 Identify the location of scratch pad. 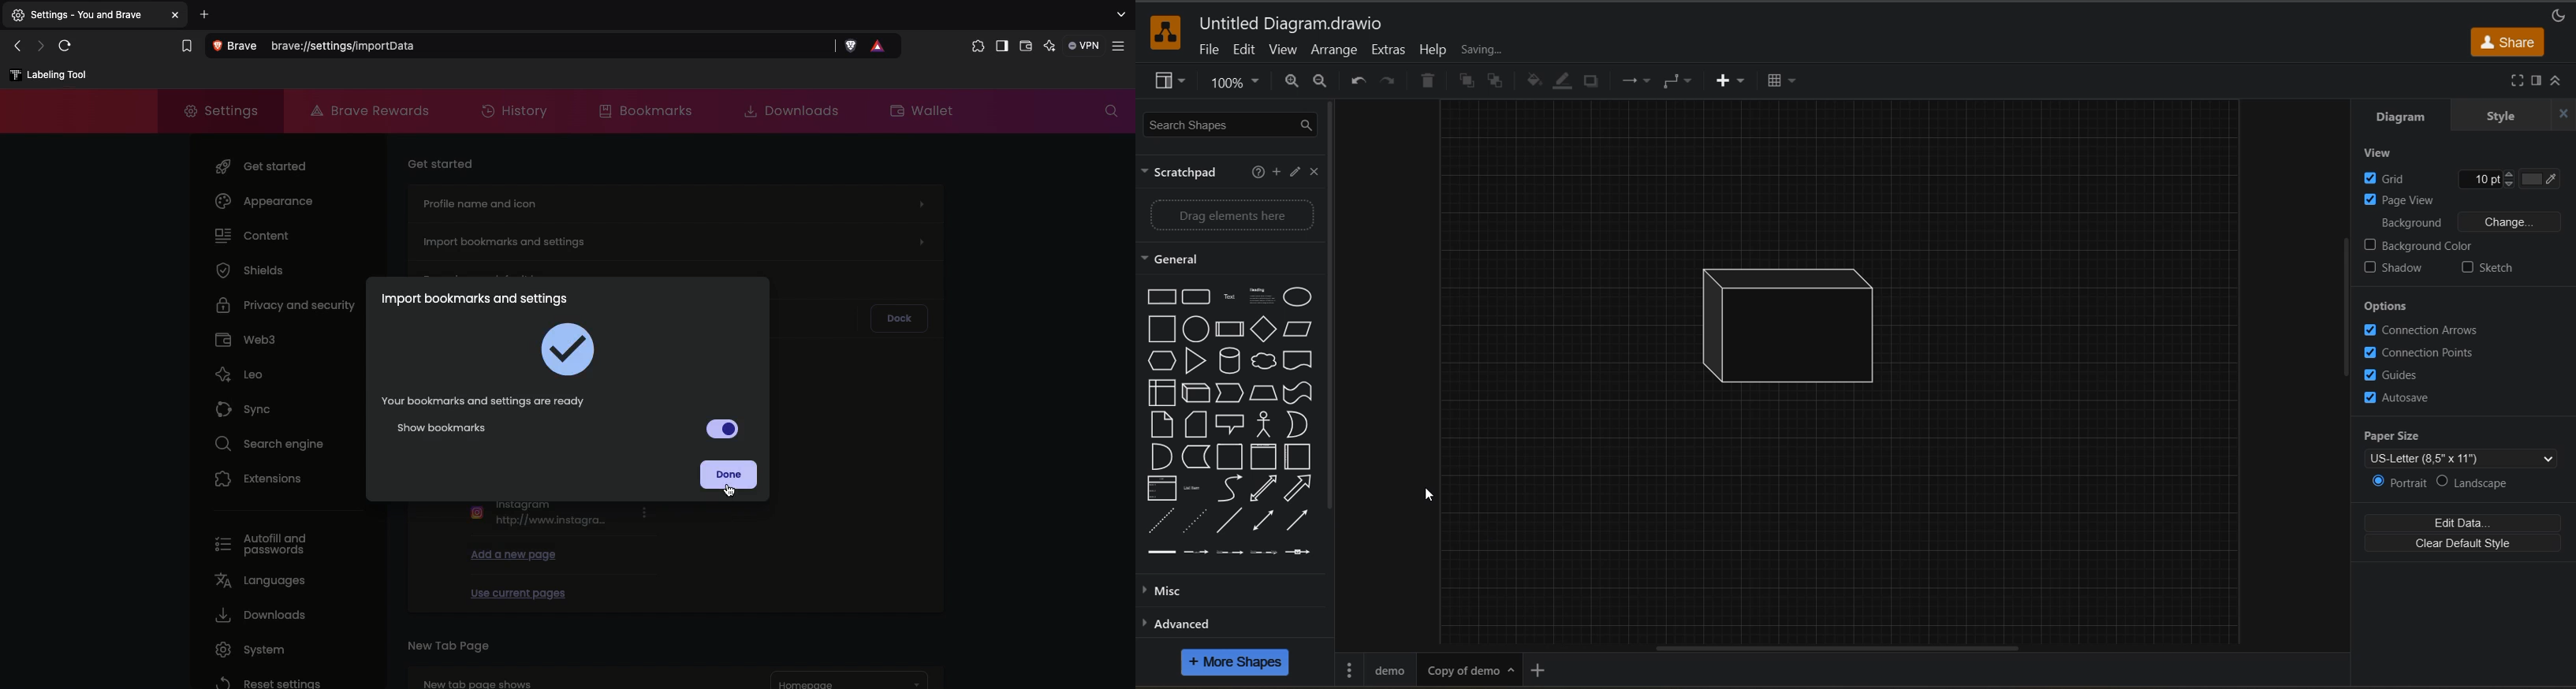
(1183, 174).